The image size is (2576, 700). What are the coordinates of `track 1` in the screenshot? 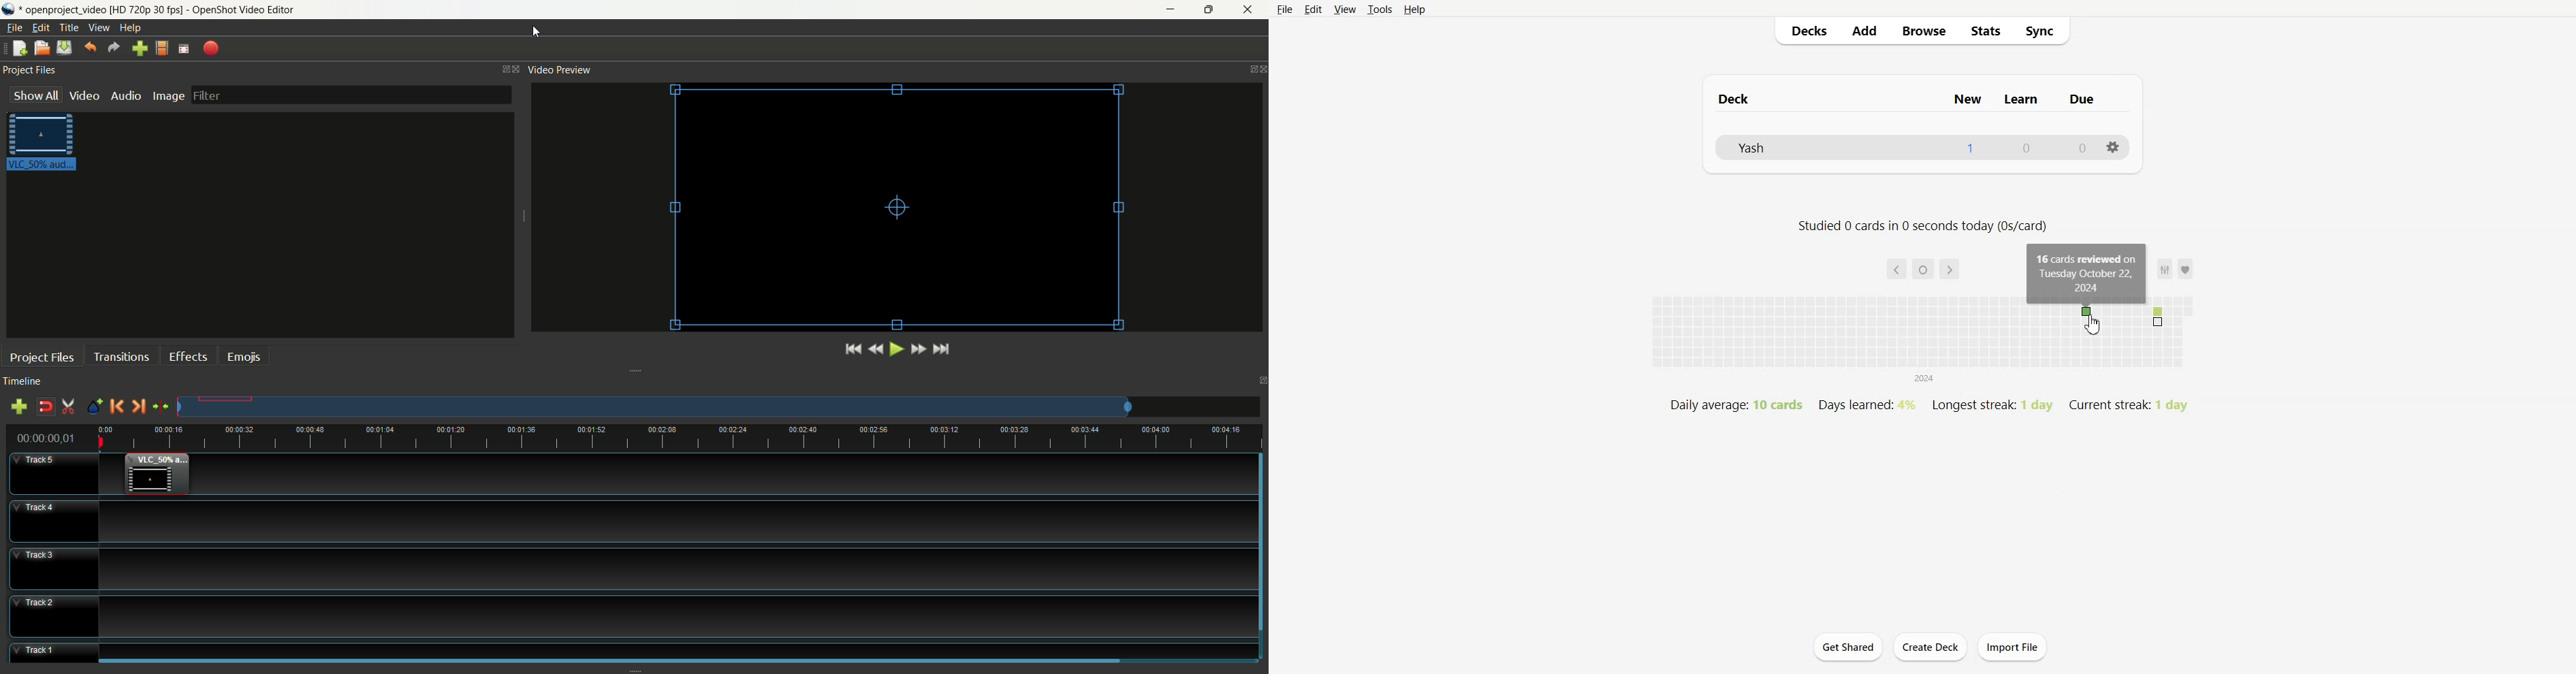 It's located at (635, 652).